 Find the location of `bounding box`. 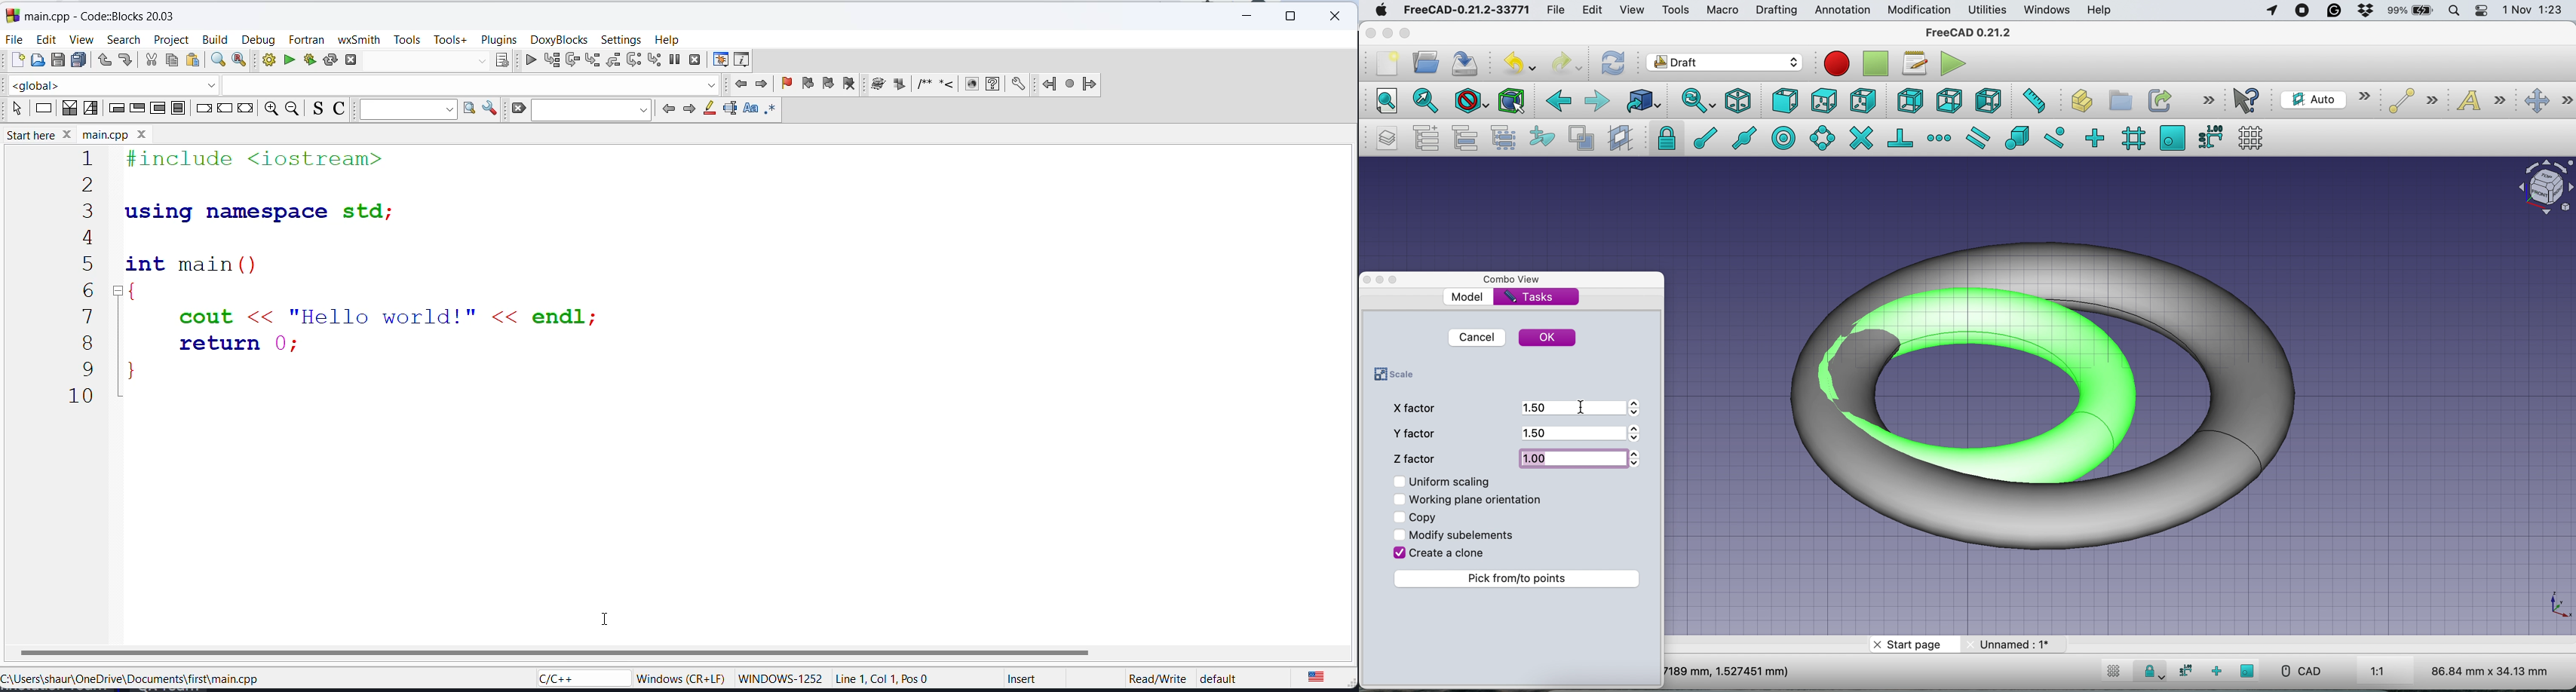

bounding box is located at coordinates (1512, 102).